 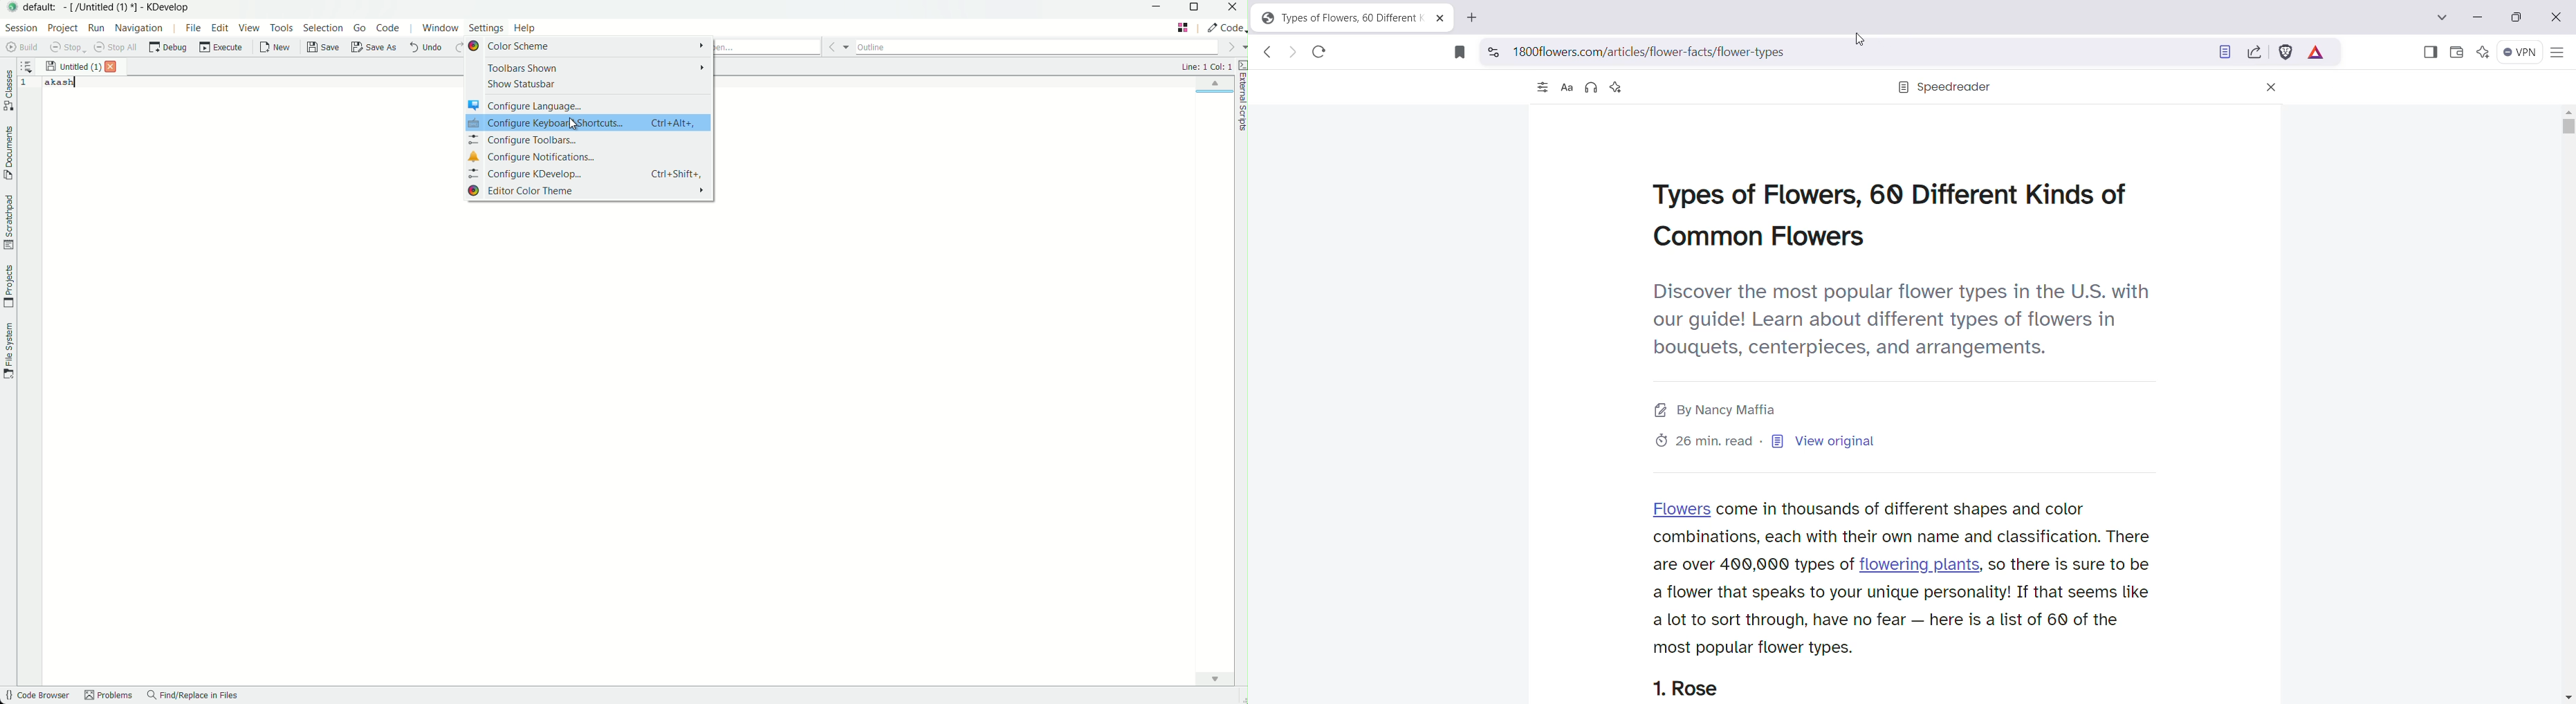 I want to click on Tune Speedreader, so click(x=1540, y=89).